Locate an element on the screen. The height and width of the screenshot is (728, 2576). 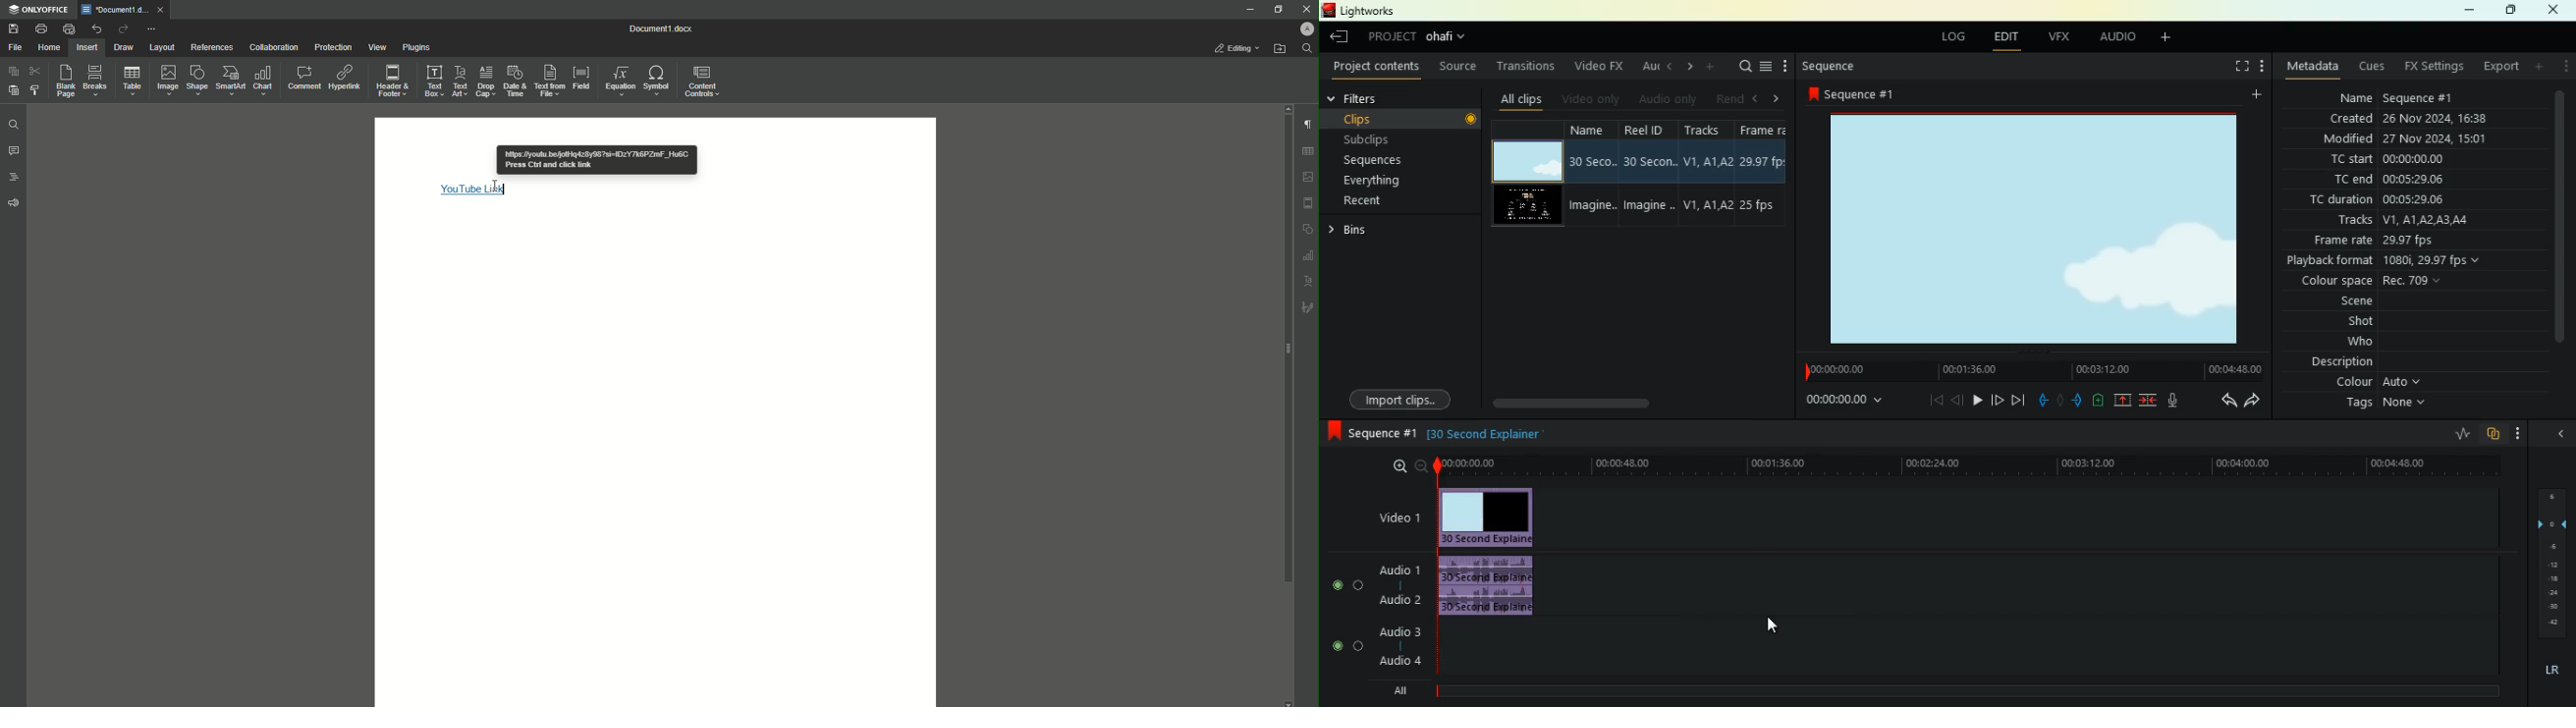
scroll is located at coordinates (1595, 401).